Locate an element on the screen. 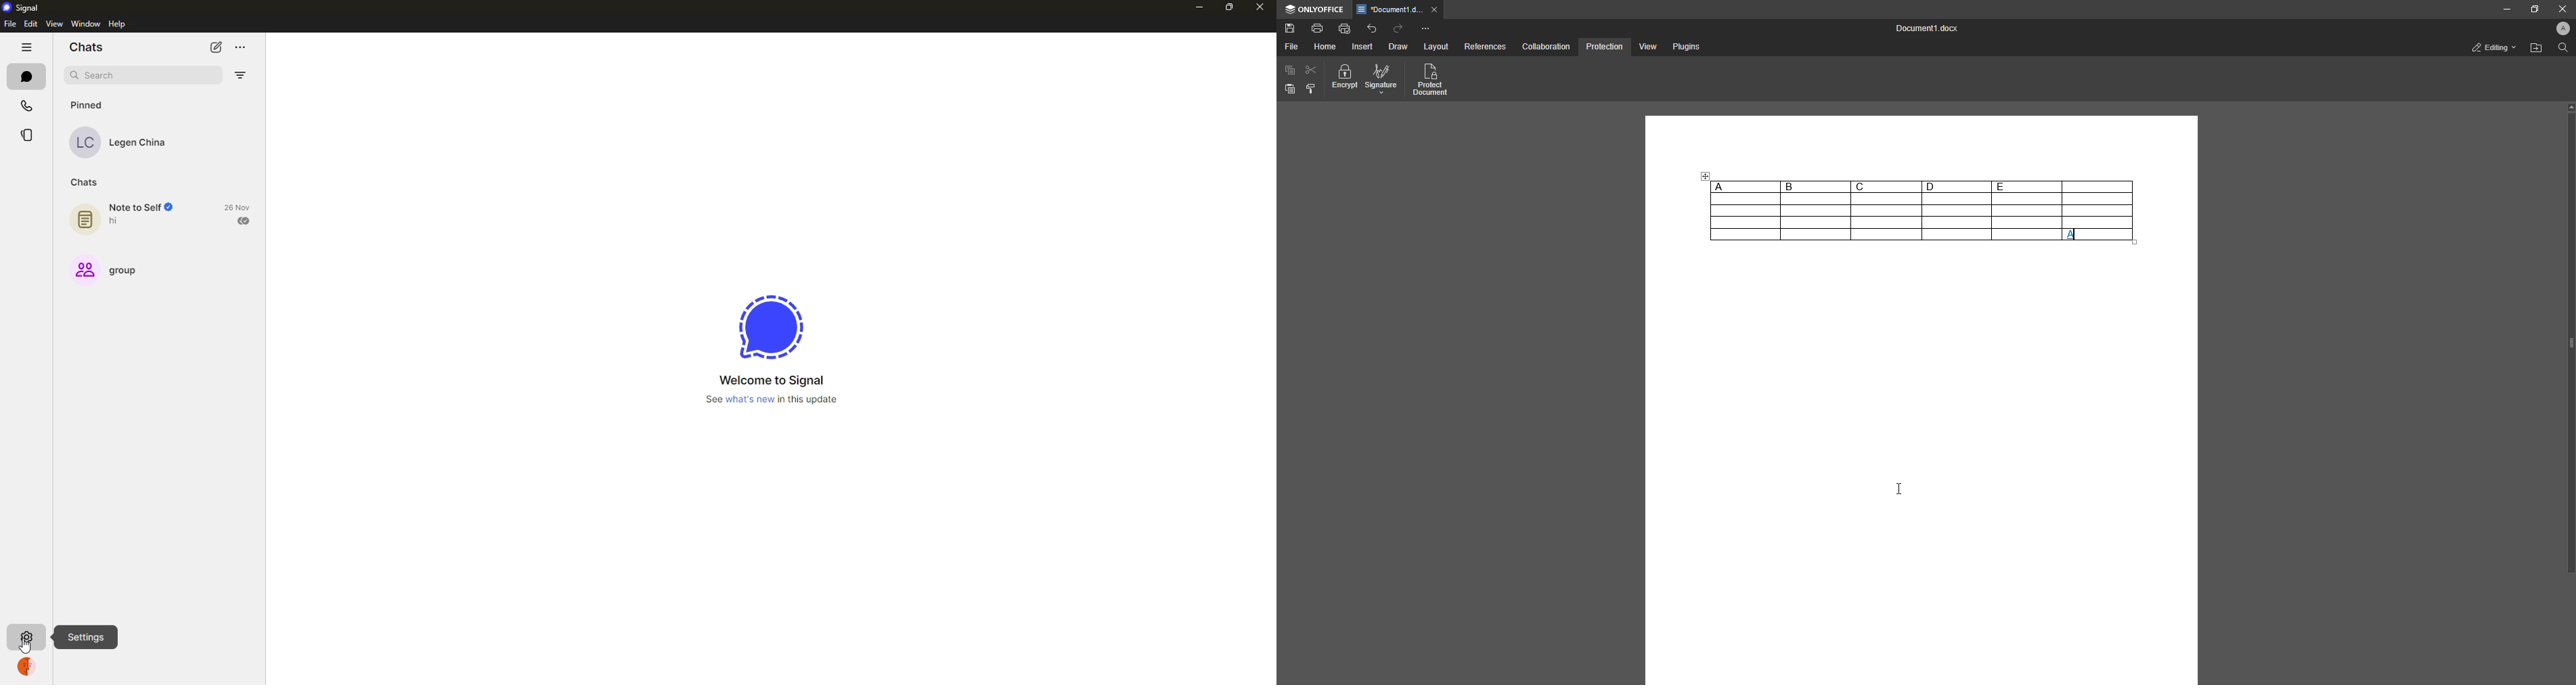 The height and width of the screenshot is (700, 2576). Cells is located at coordinates (1881, 217).